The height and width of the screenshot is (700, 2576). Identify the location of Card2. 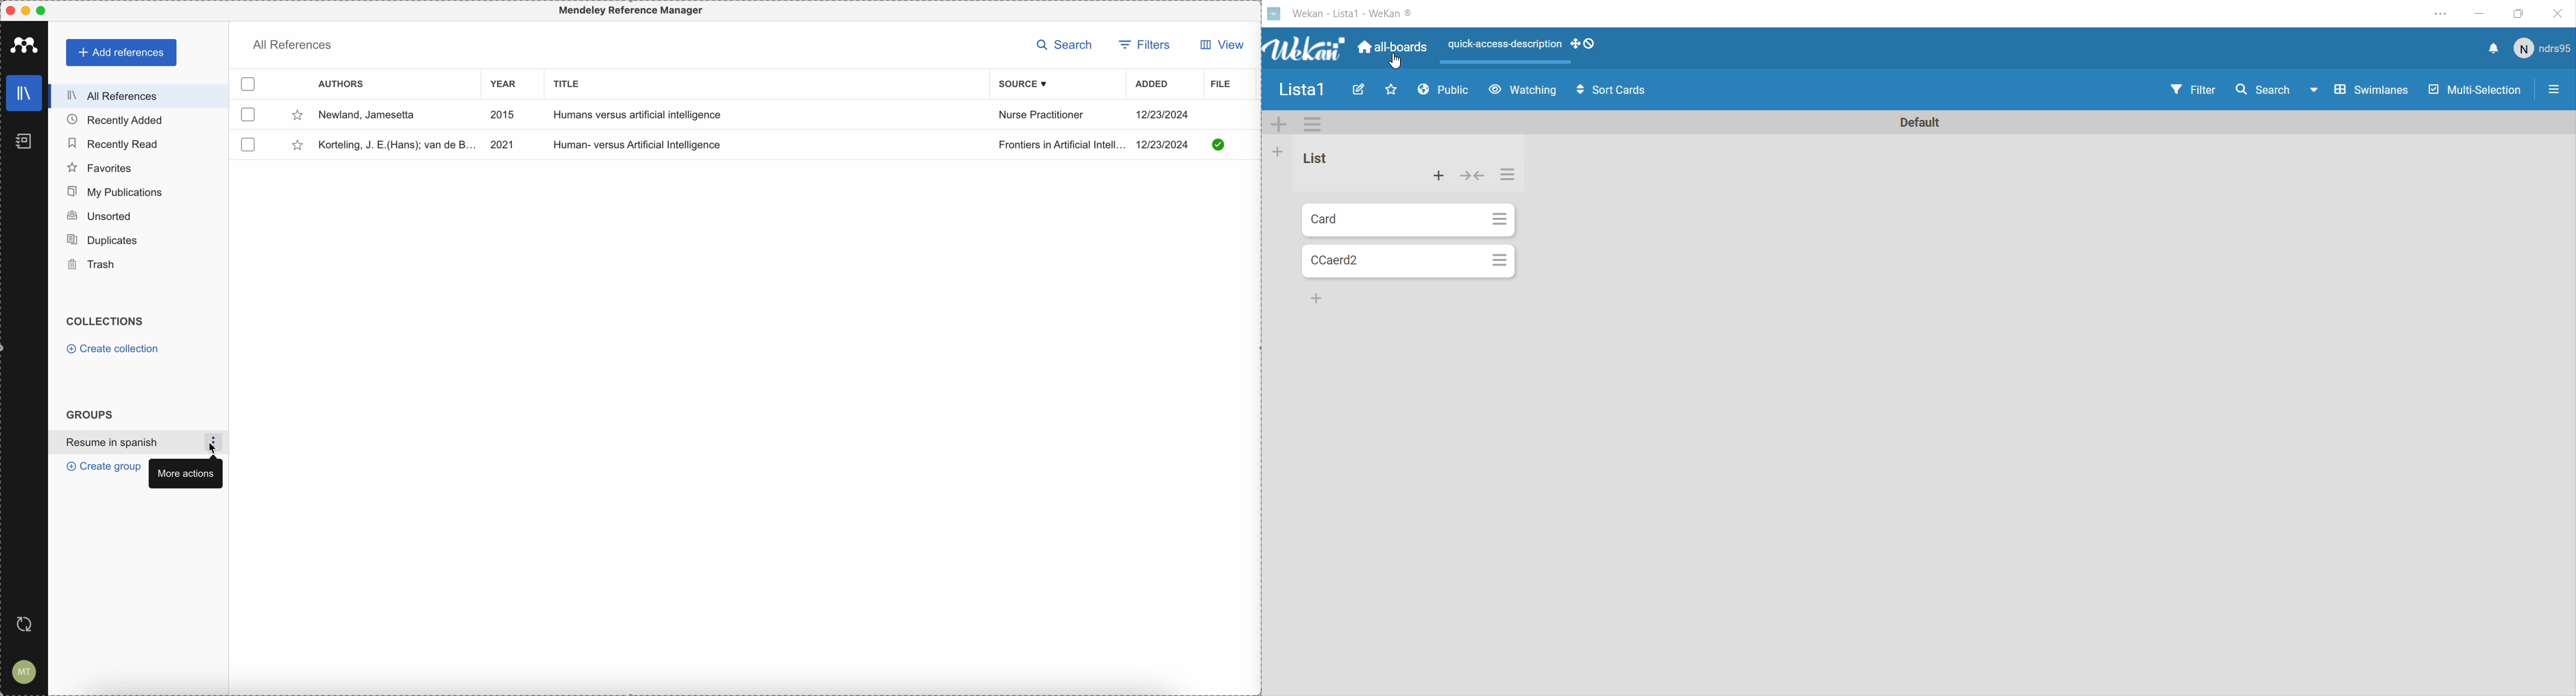
(1390, 258).